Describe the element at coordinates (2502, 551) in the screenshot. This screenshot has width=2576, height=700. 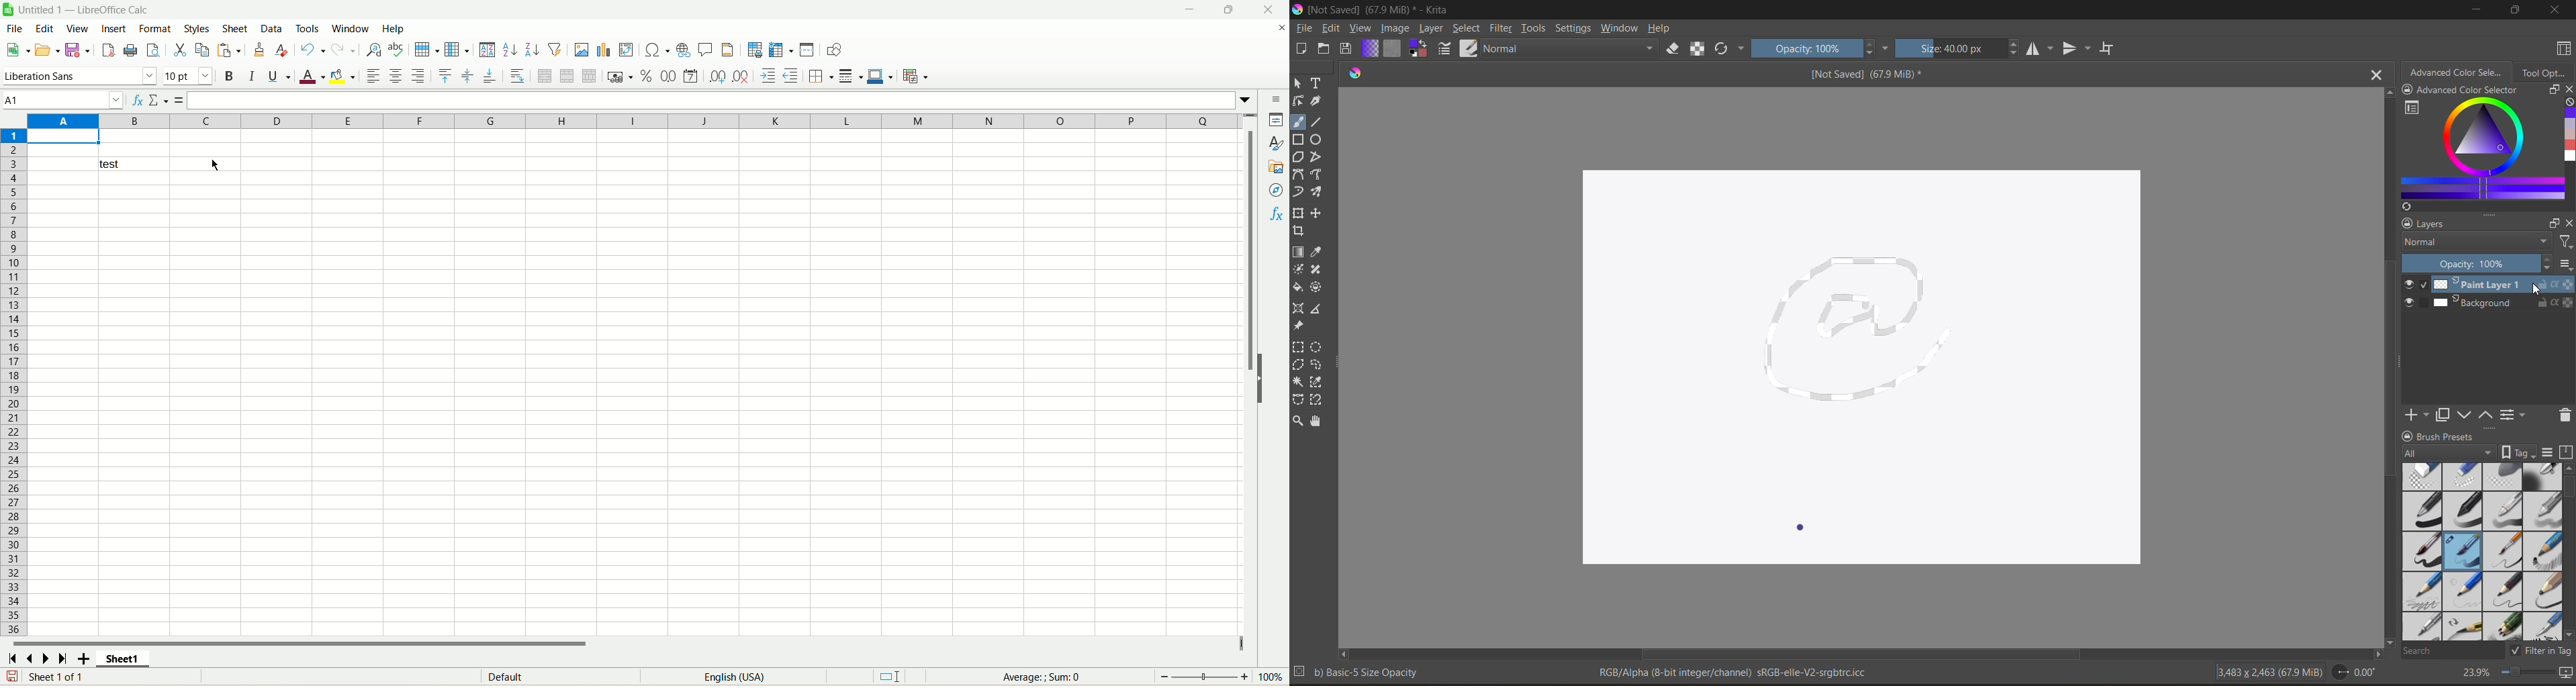
I see `brush` at that location.